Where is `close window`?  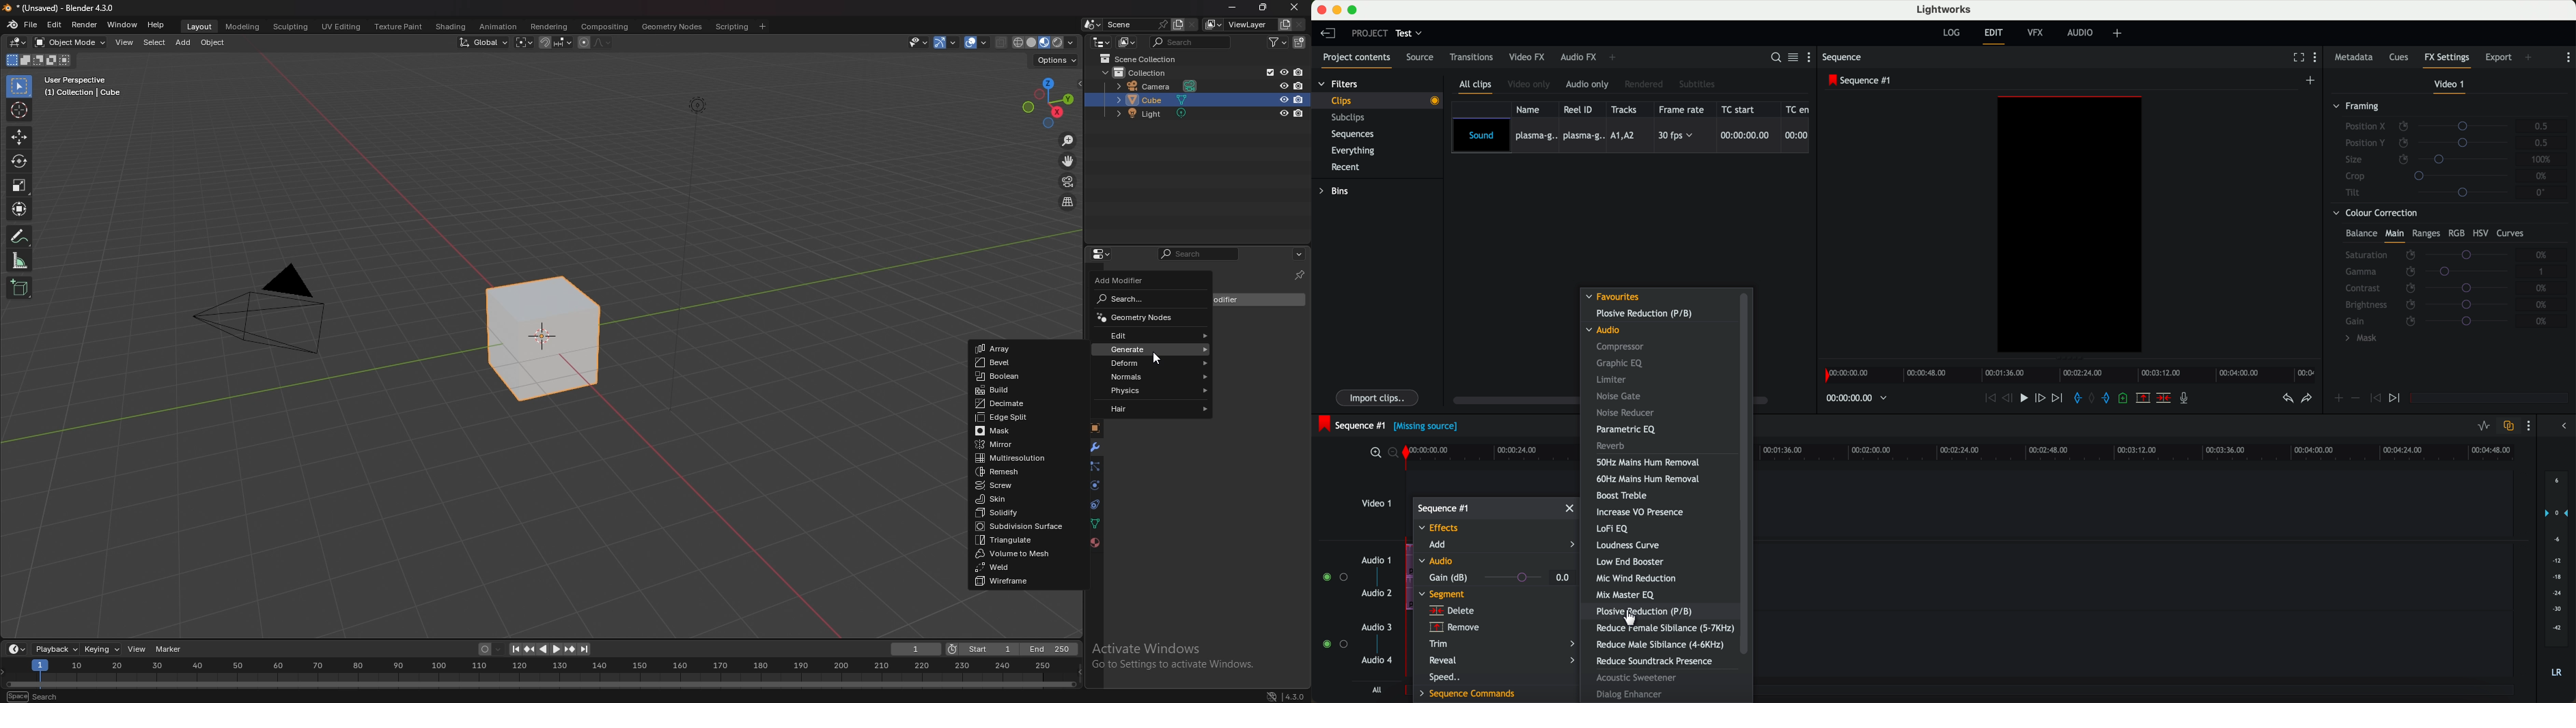
close window is located at coordinates (1570, 508).